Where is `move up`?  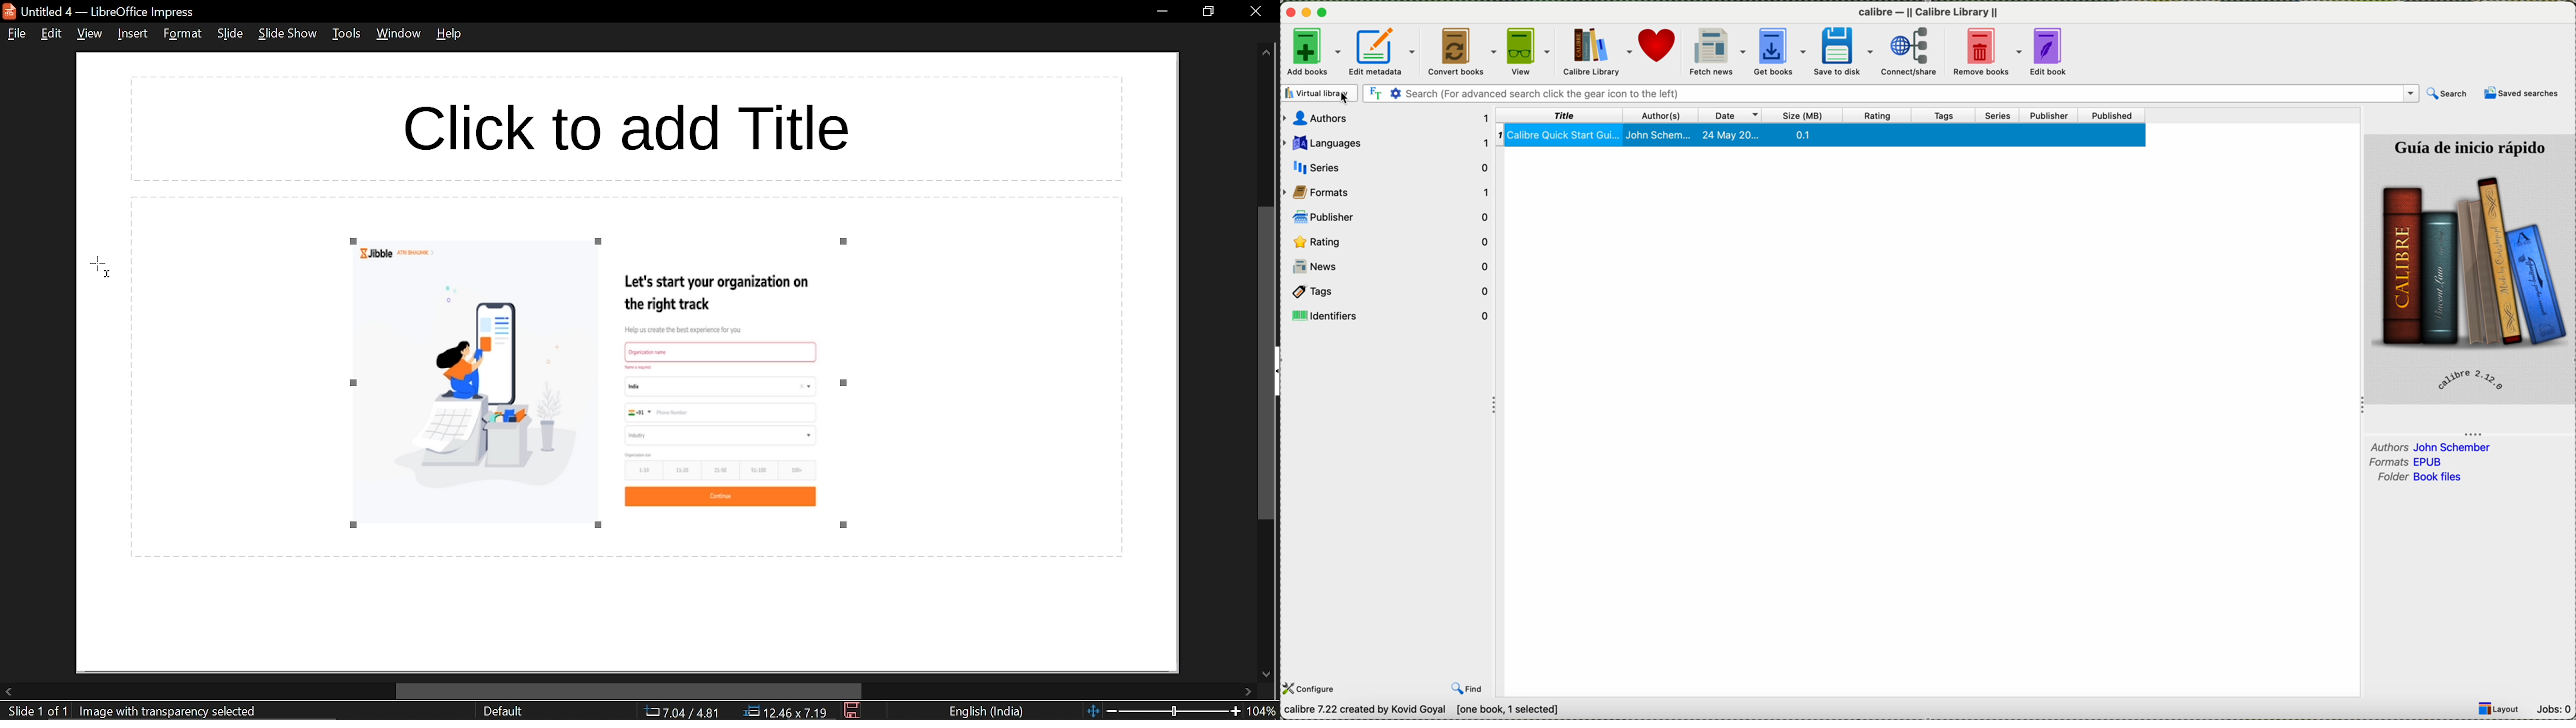 move up is located at coordinates (1266, 56).